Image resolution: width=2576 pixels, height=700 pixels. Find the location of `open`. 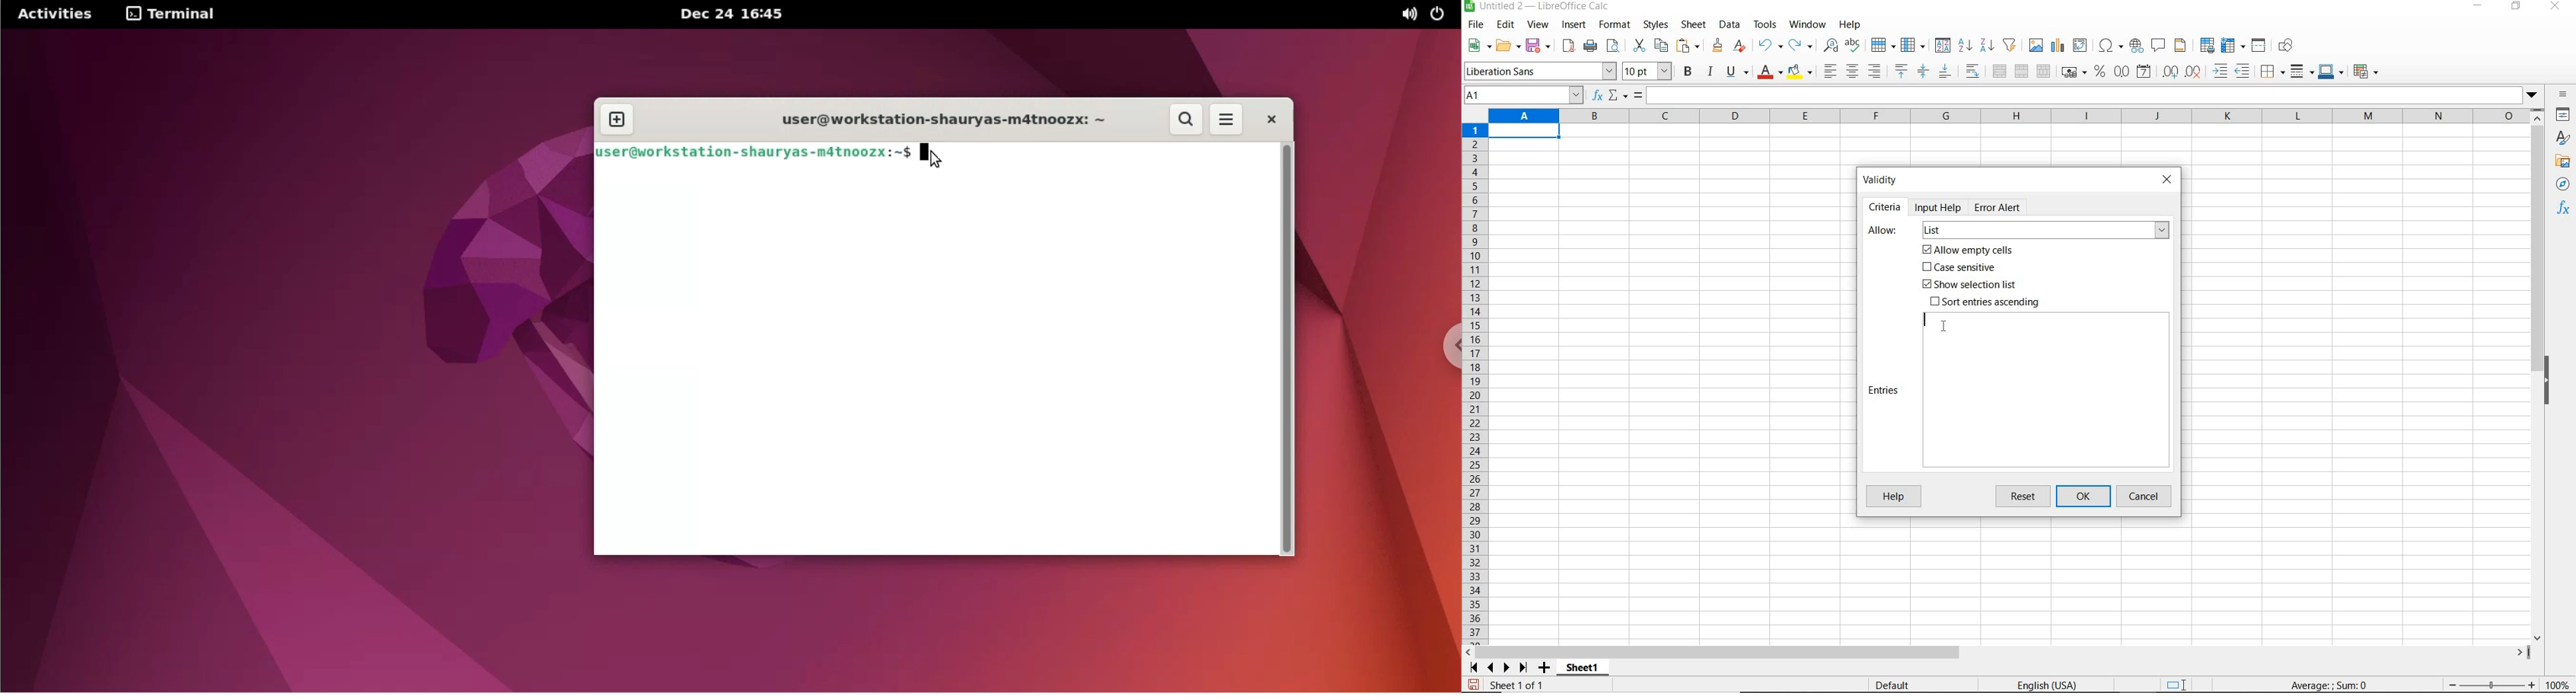

open is located at coordinates (1507, 45).